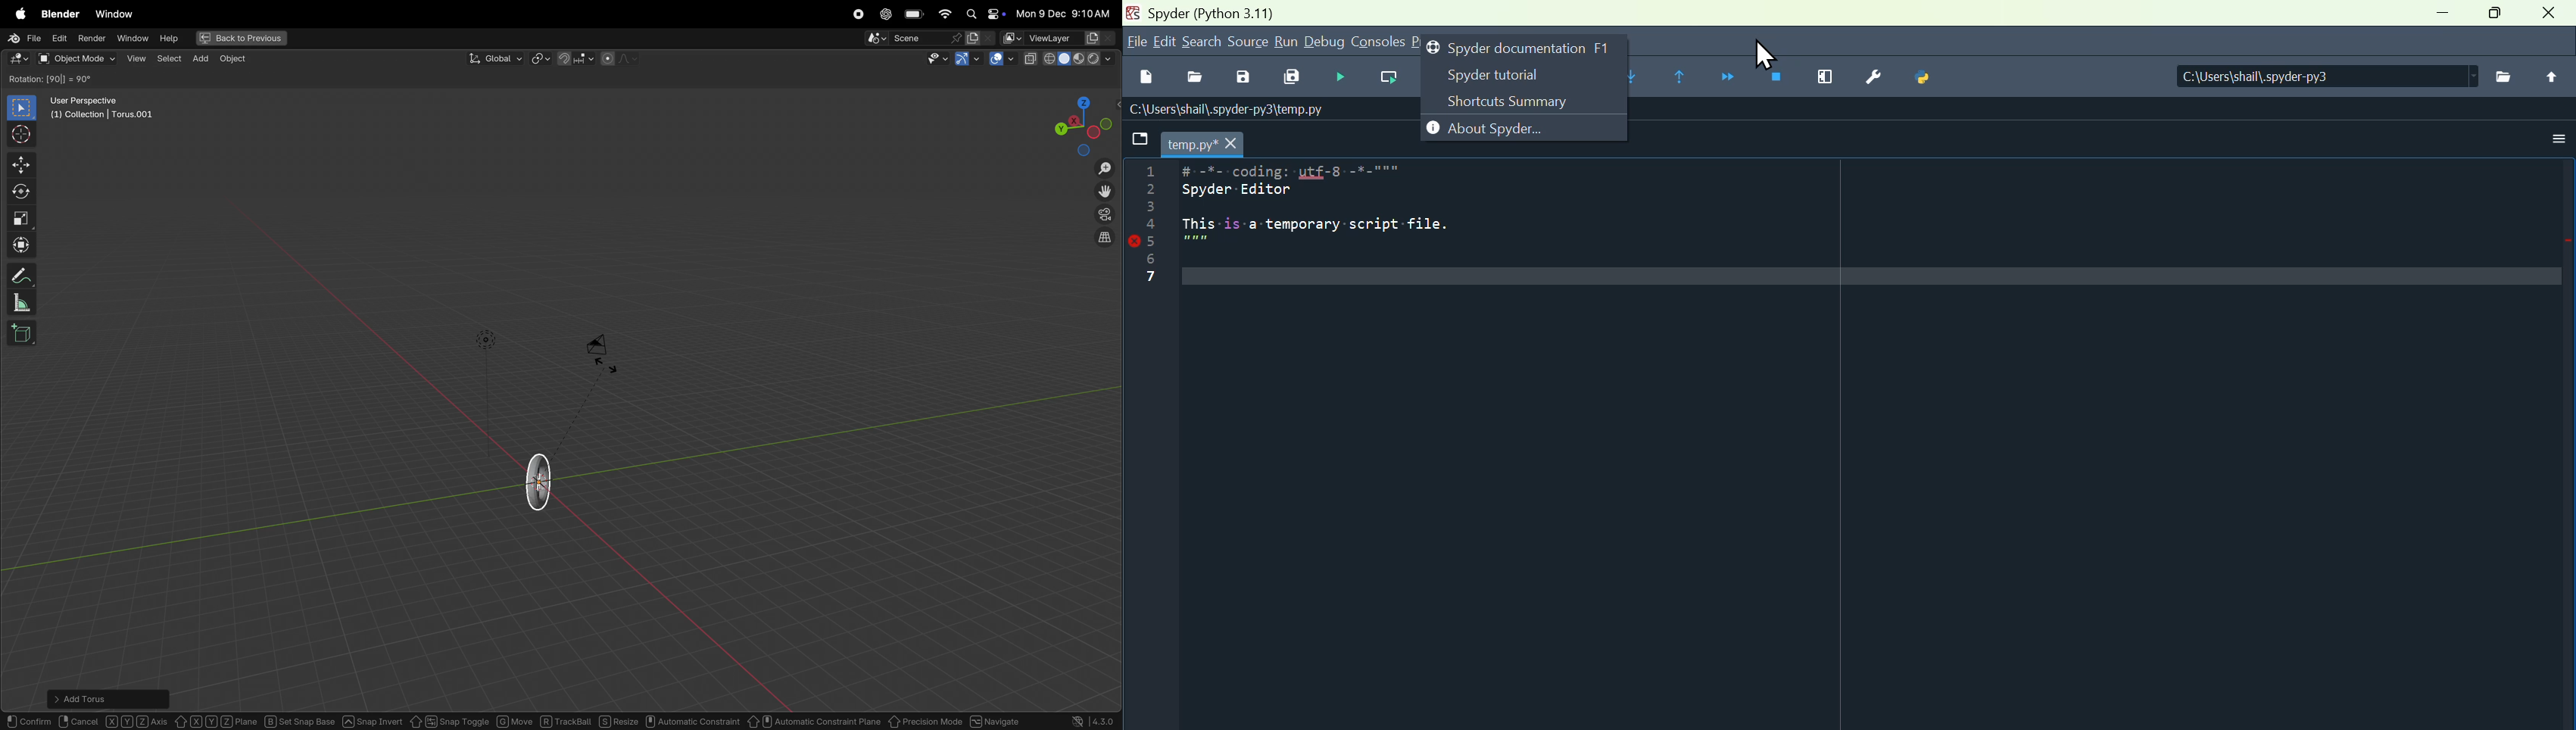  I want to click on snap toggle, so click(449, 720).